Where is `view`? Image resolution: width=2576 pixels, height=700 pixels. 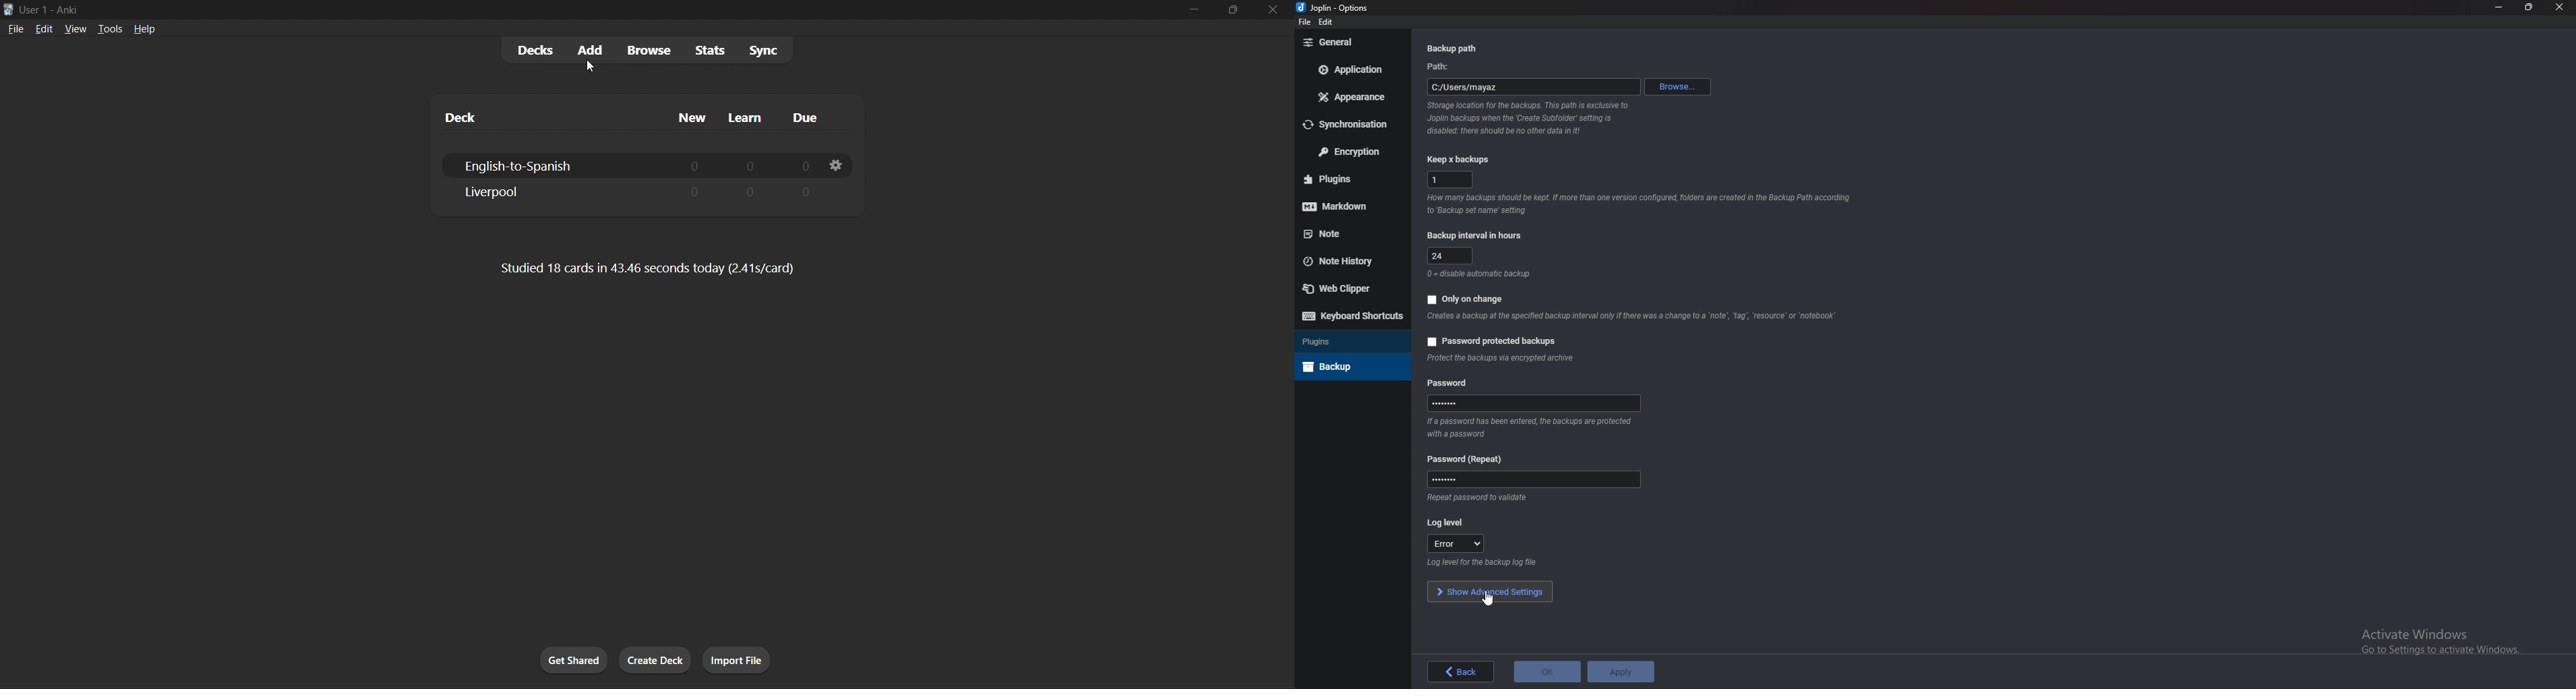 view is located at coordinates (70, 28).